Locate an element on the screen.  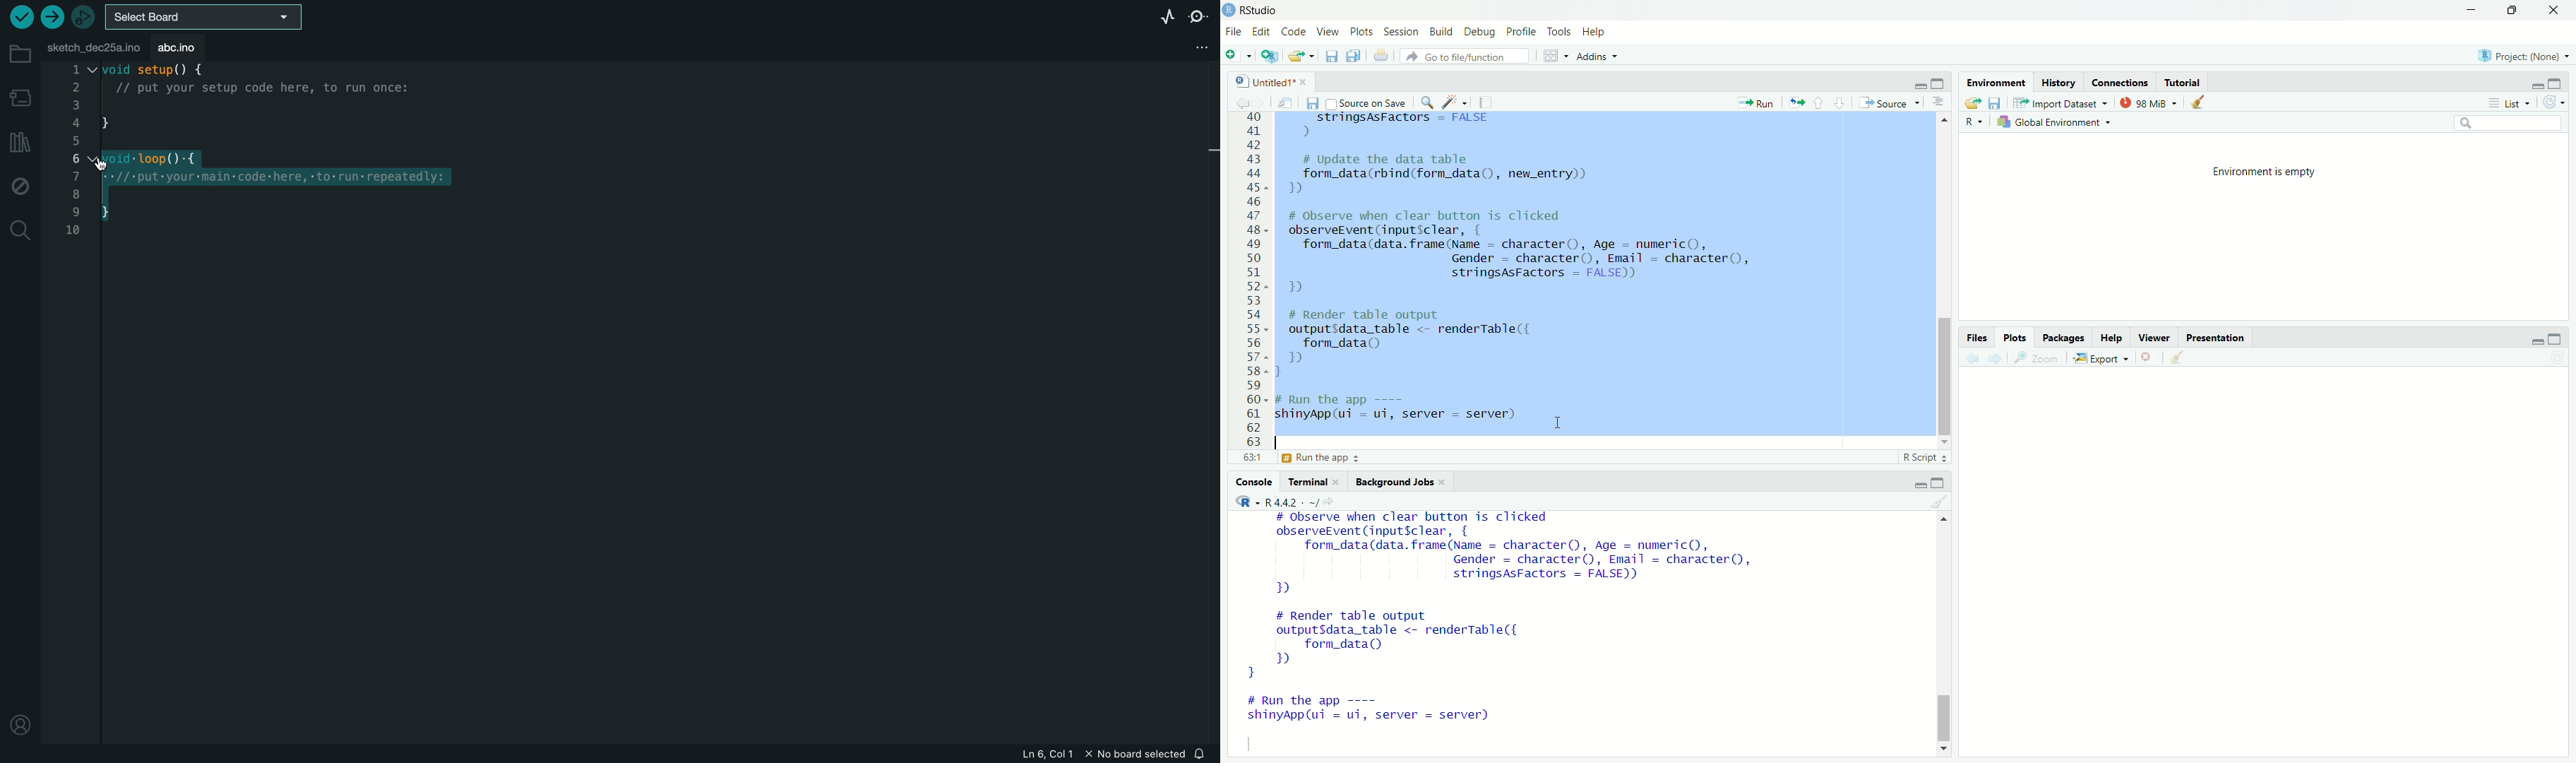
Tools is located at coordinates (1559, 31).